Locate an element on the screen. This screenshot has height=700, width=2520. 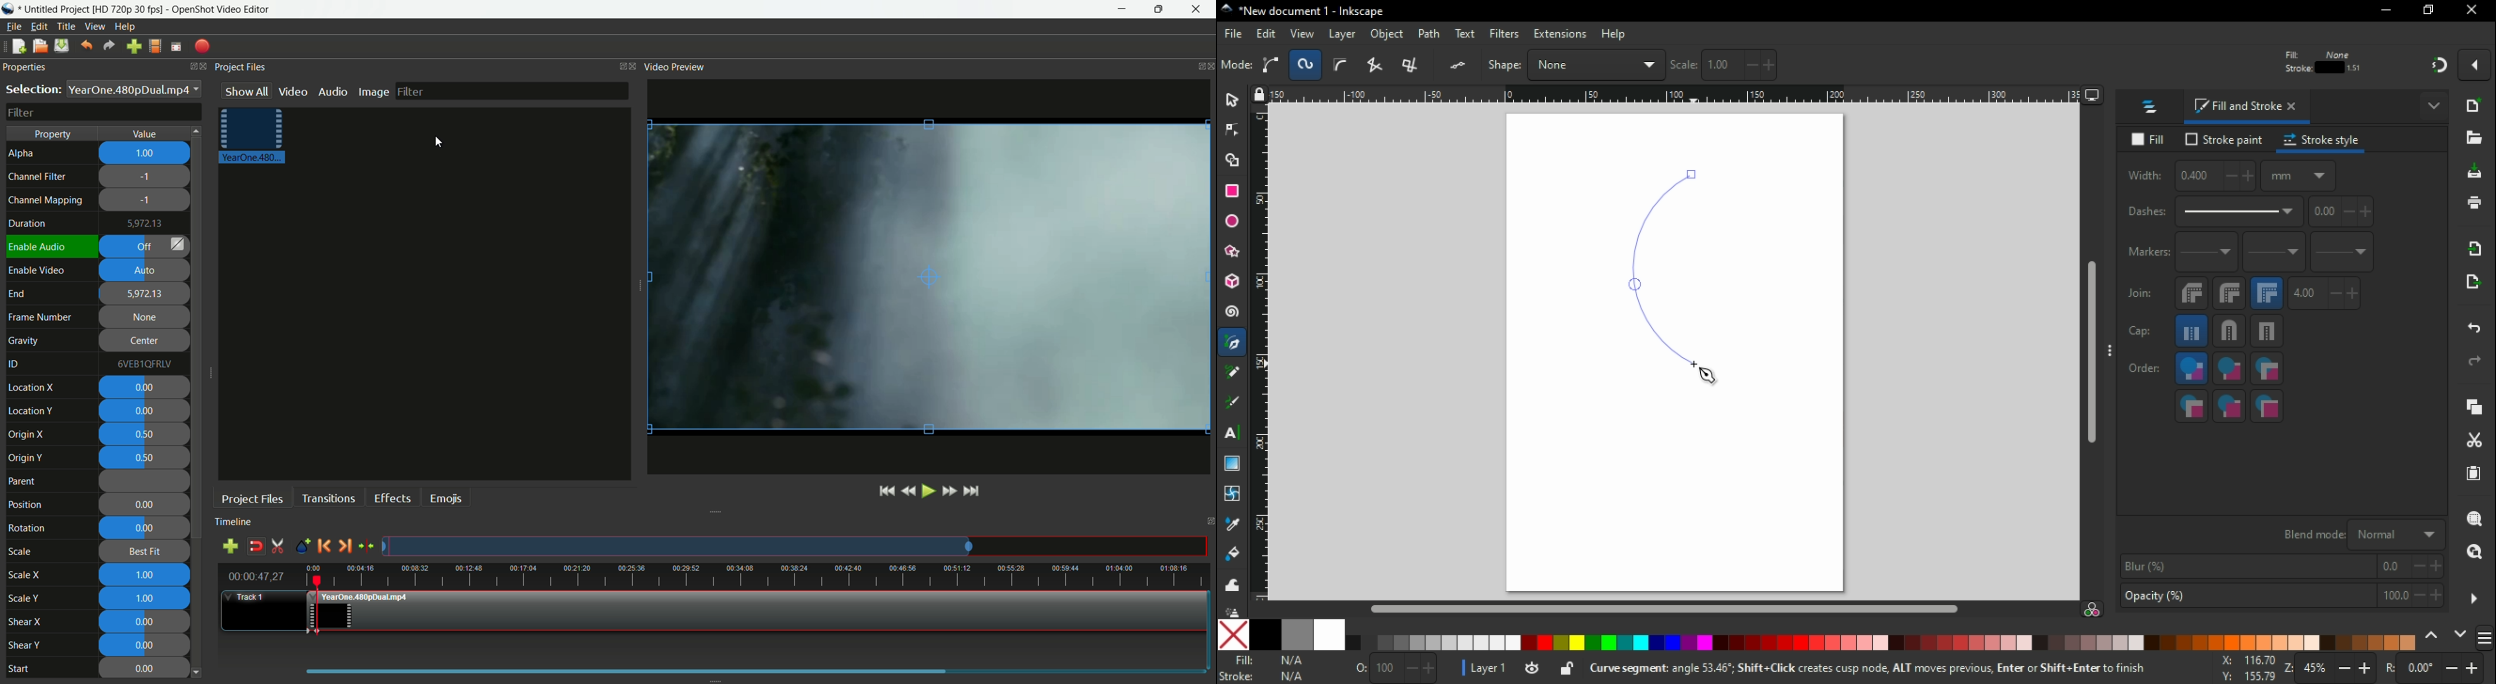
zoom drawing is located at coordinates (2474, 553).